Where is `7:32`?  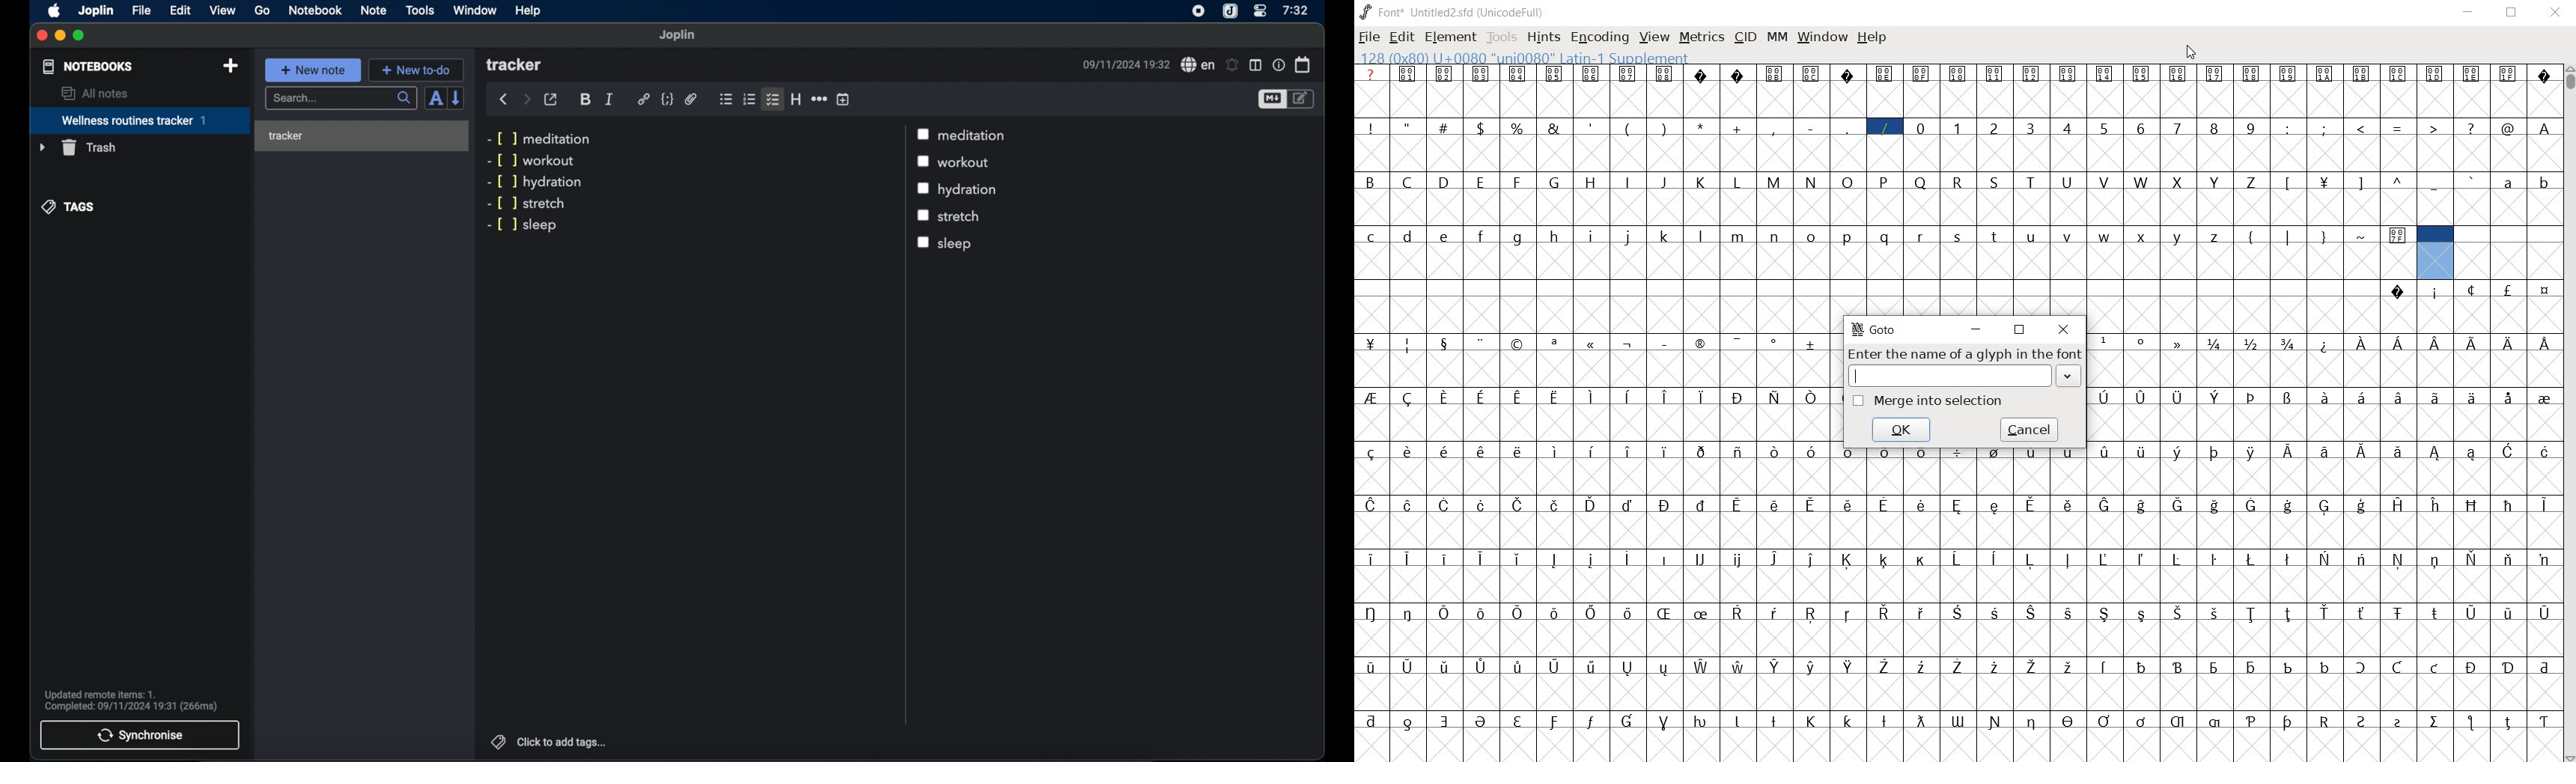
7:32 is located at coordinates (1295, 11).